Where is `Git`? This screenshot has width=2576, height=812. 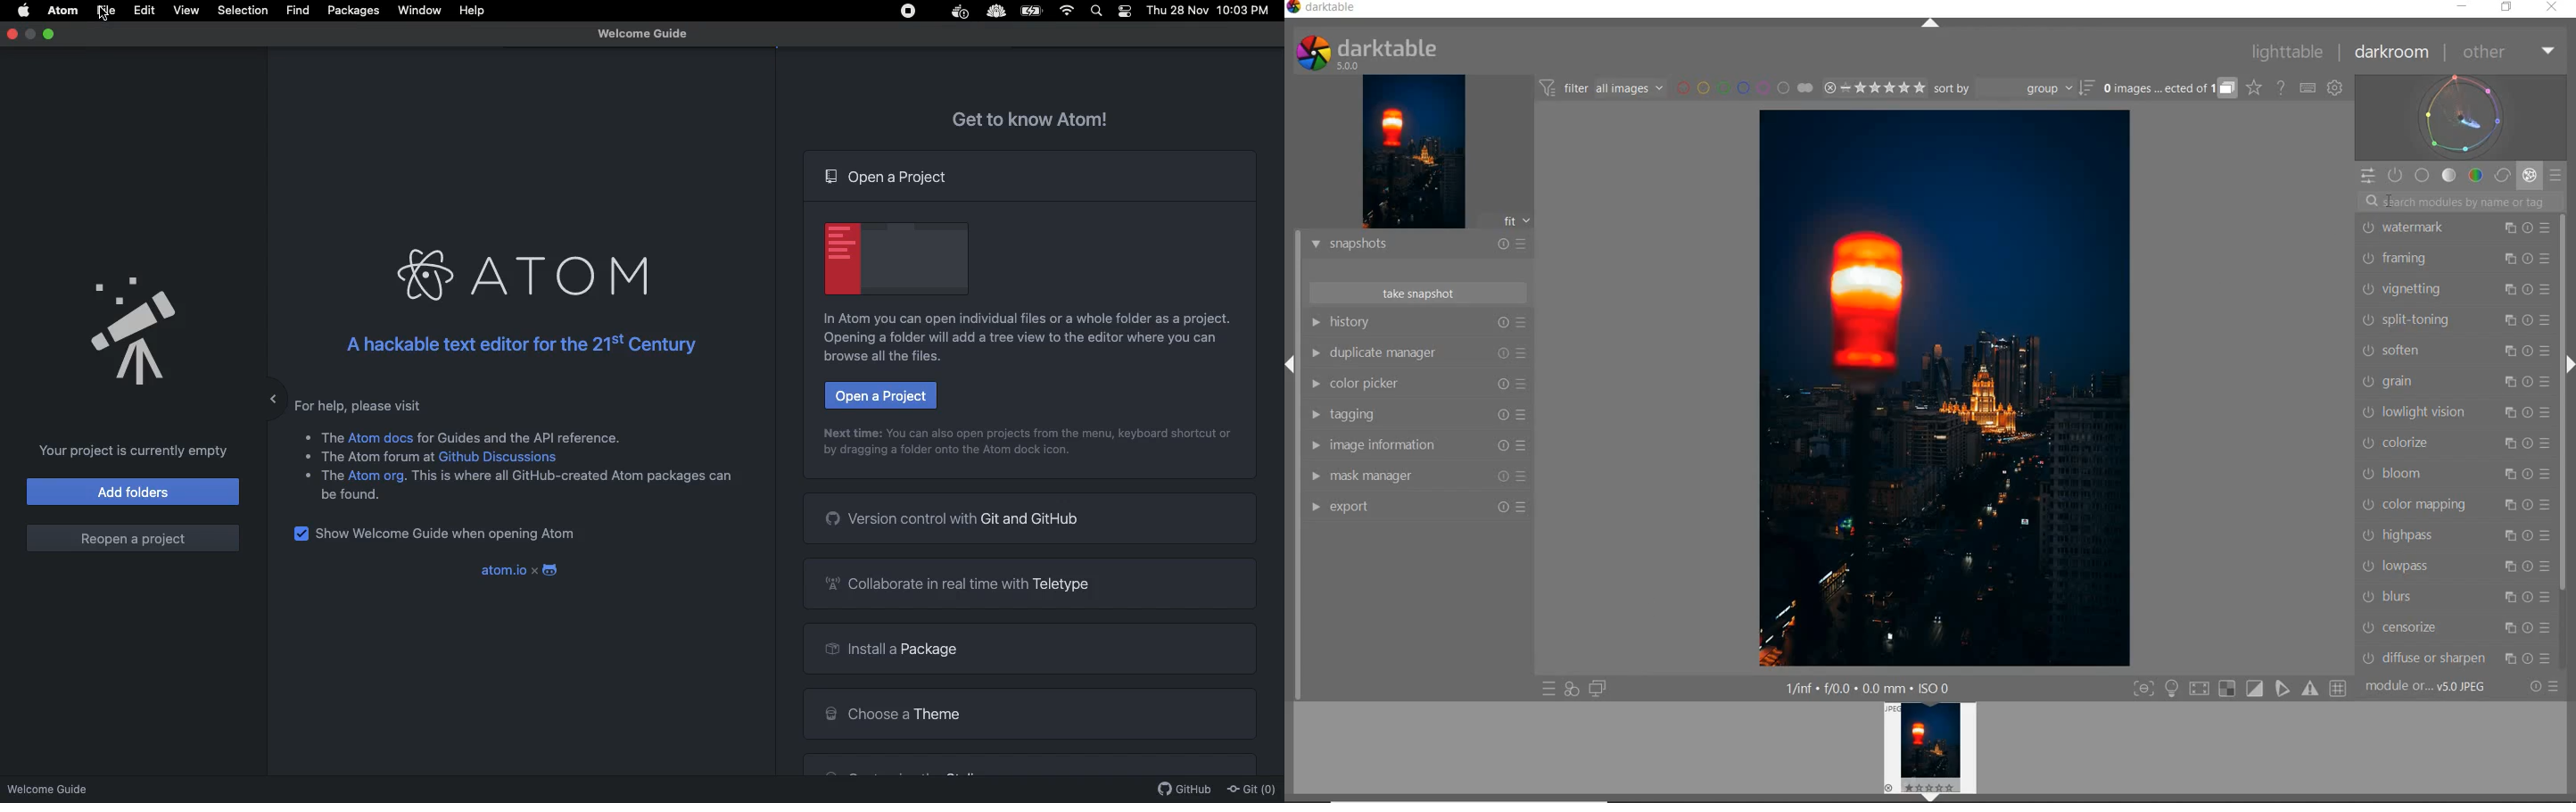 Git is located at coordinates (1251, 790).